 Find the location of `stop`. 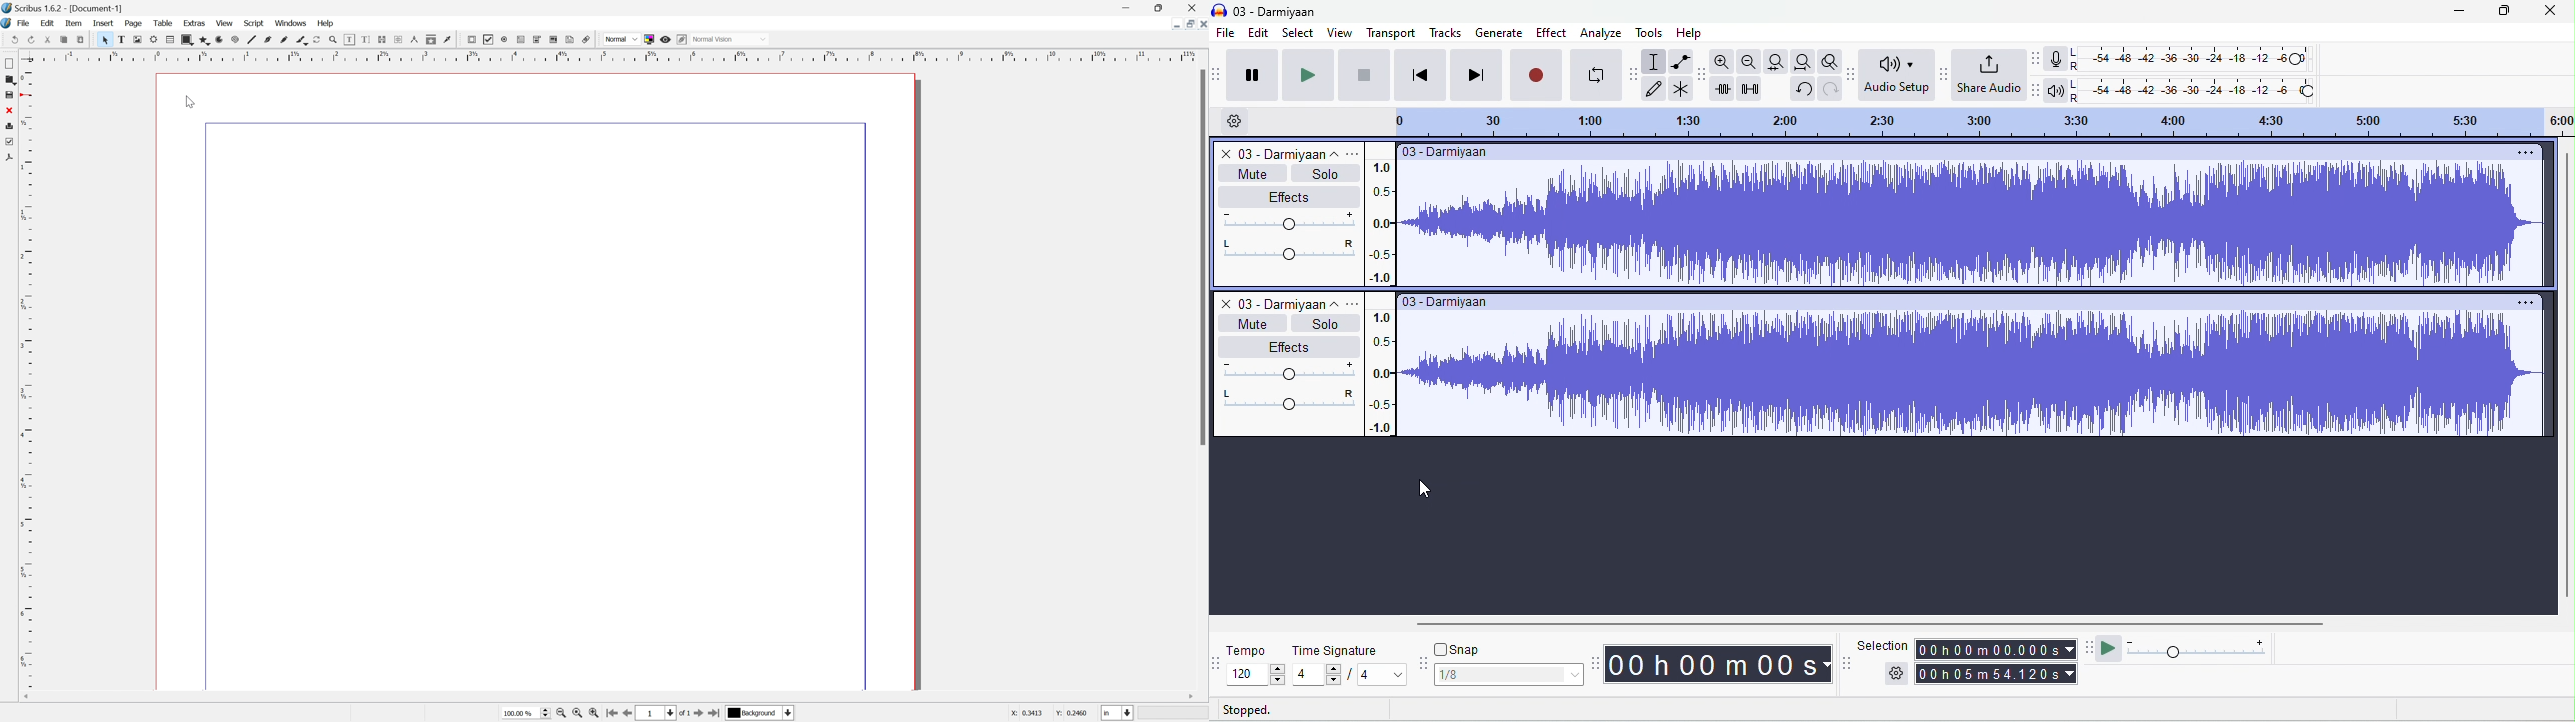

stop is located at coordinates (1364, 75).